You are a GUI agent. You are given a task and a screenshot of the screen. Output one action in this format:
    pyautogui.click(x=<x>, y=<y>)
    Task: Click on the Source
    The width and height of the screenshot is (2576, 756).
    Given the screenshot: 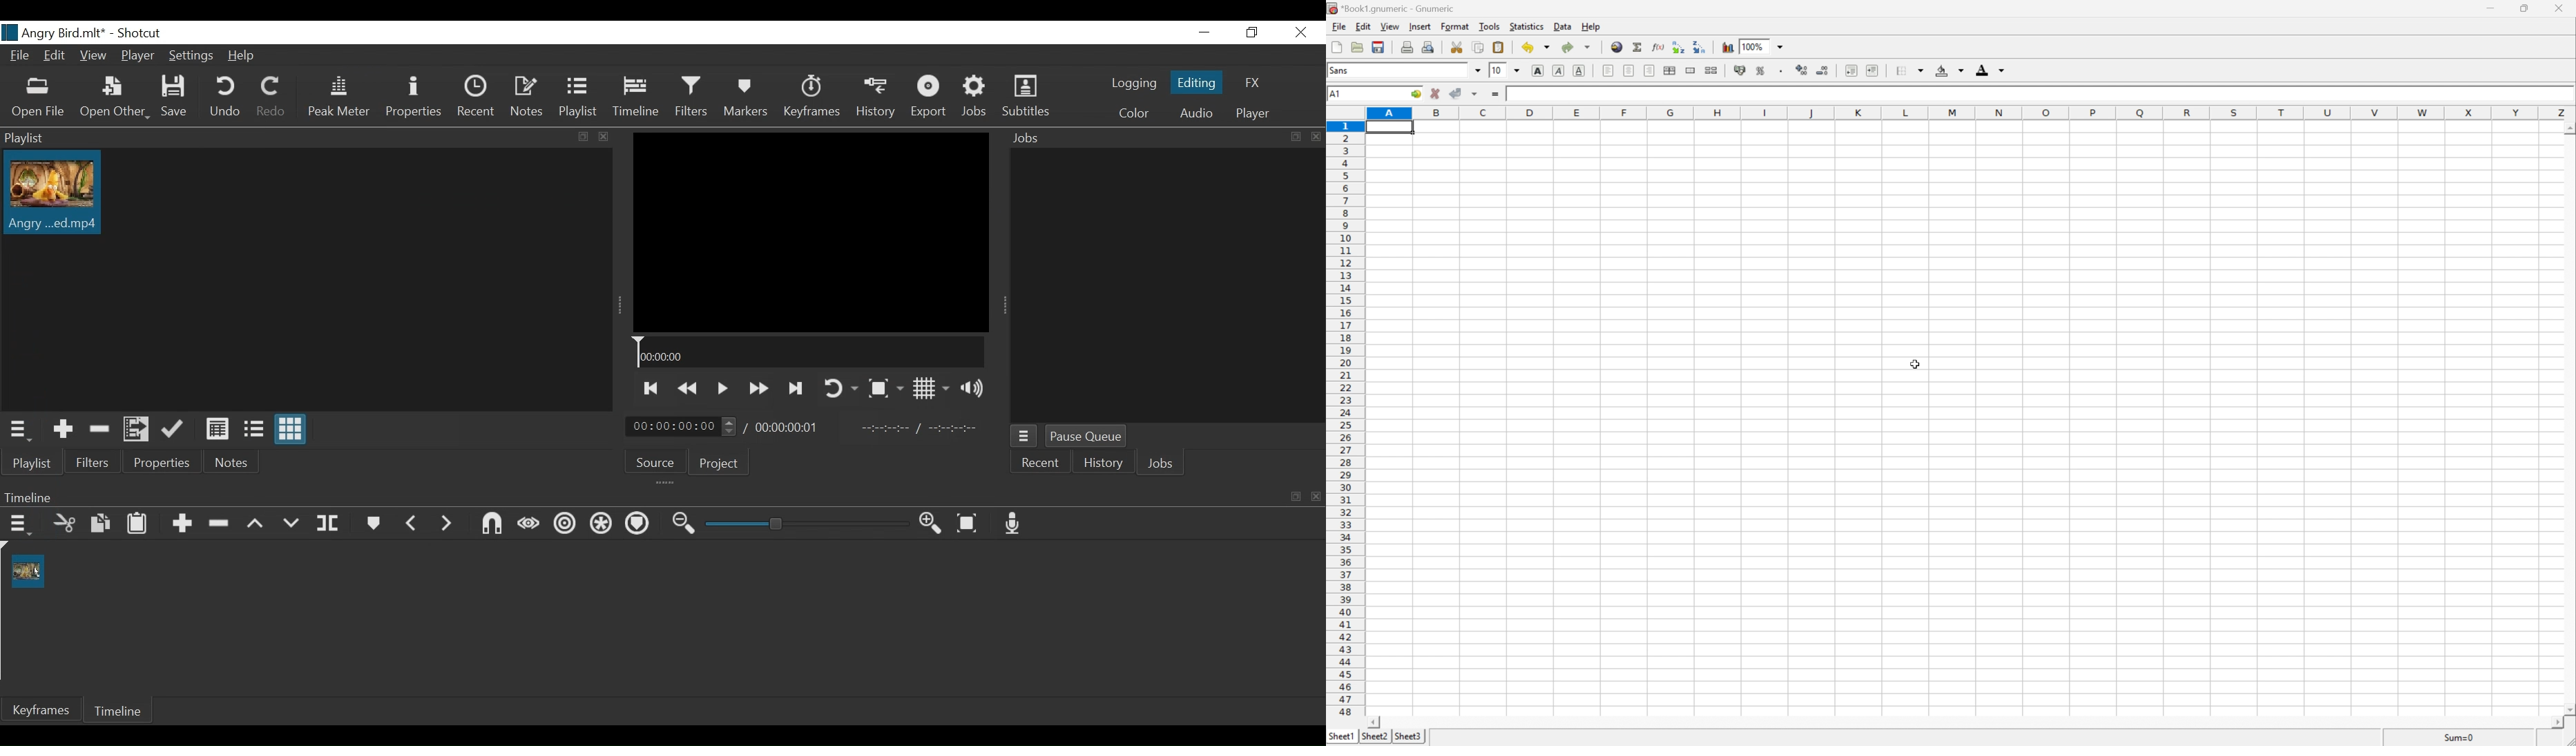 What is the action you would take?
    pyautogui.click(x=654, y=462)
    